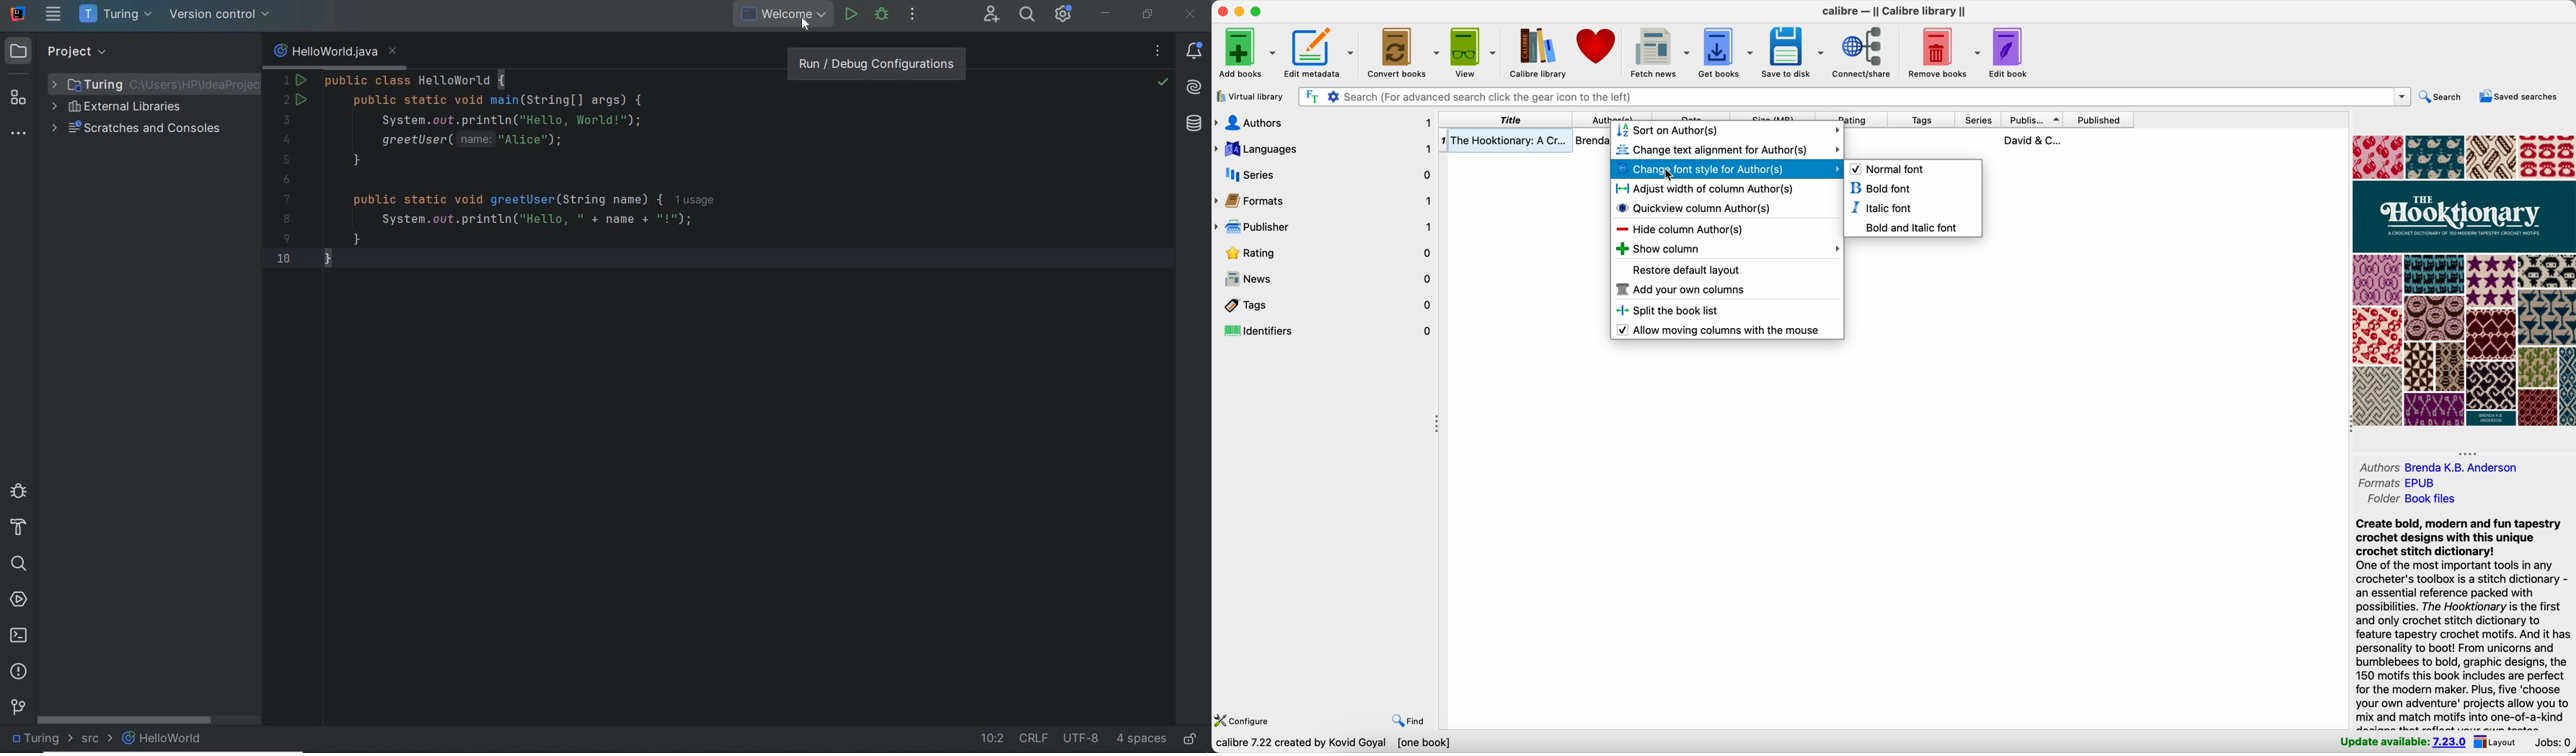 The height and width of the screenshot is (756, 2576). What do you see at coordinates (141, 84) in the screenshot?
I see `Project folder` at bounding box center [141, 84].